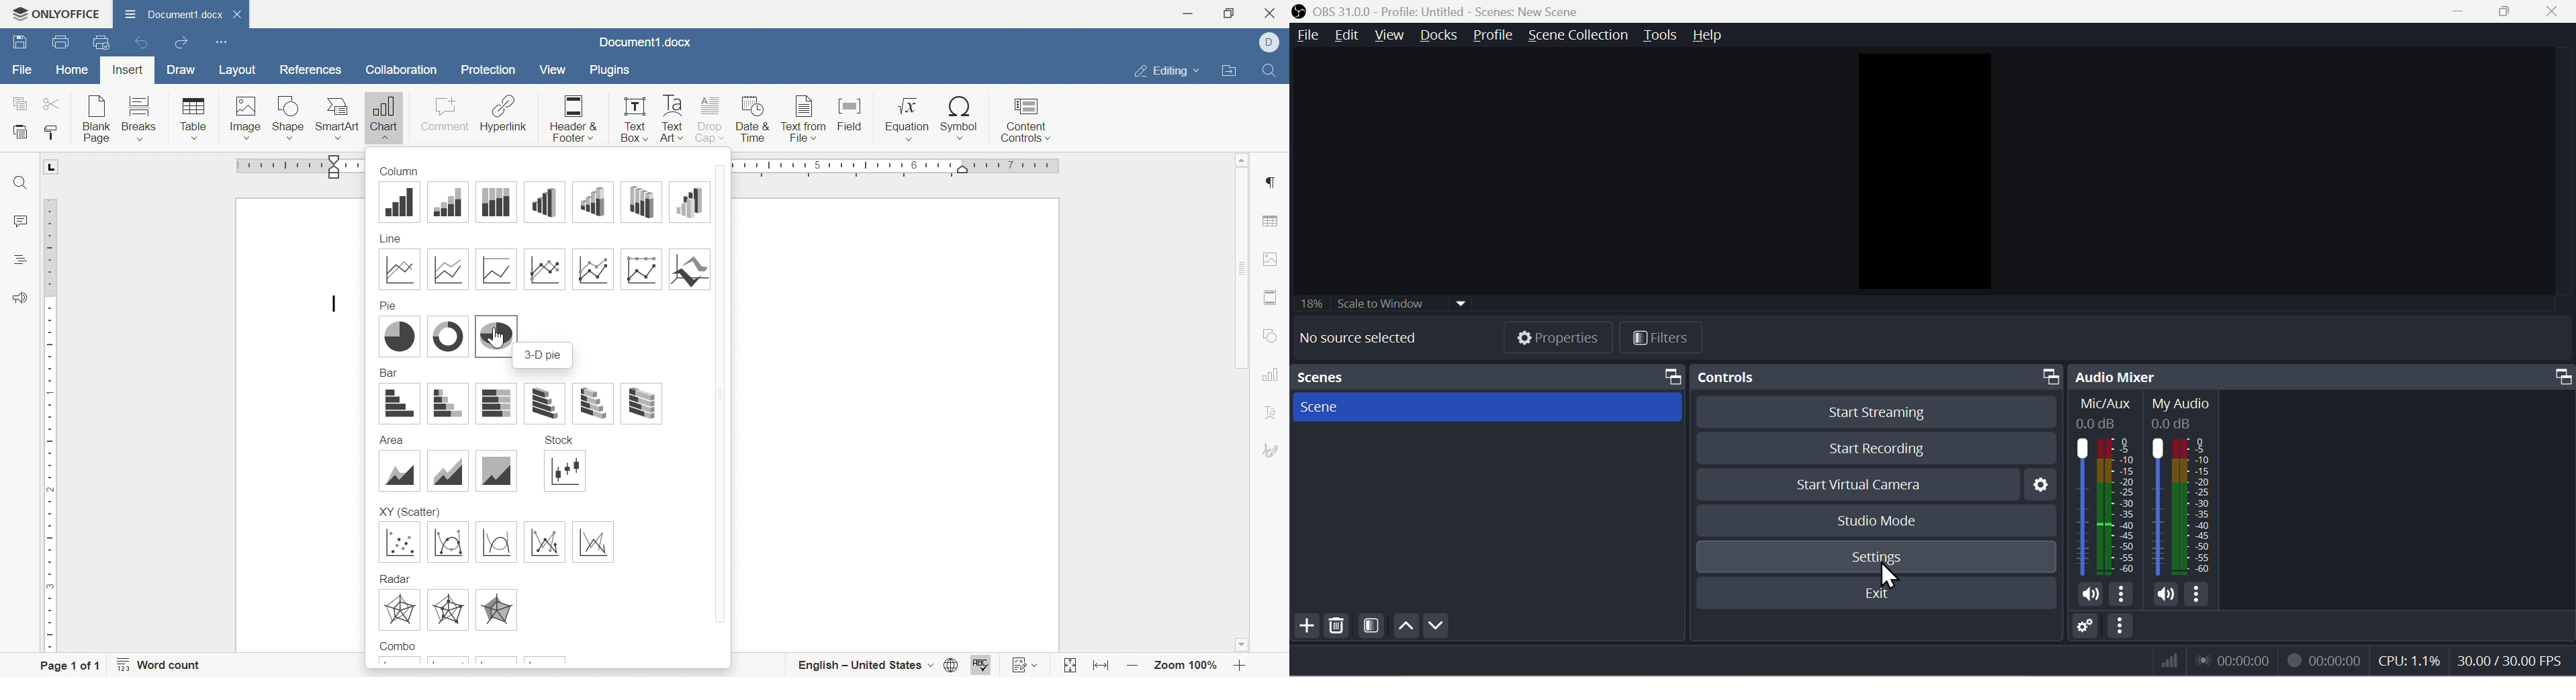 The image size is (2576, 700). What do you see at coordinates (1067, 664) in the screenshot?
I see `Fit To Page` at bounding box center [1067, 664].